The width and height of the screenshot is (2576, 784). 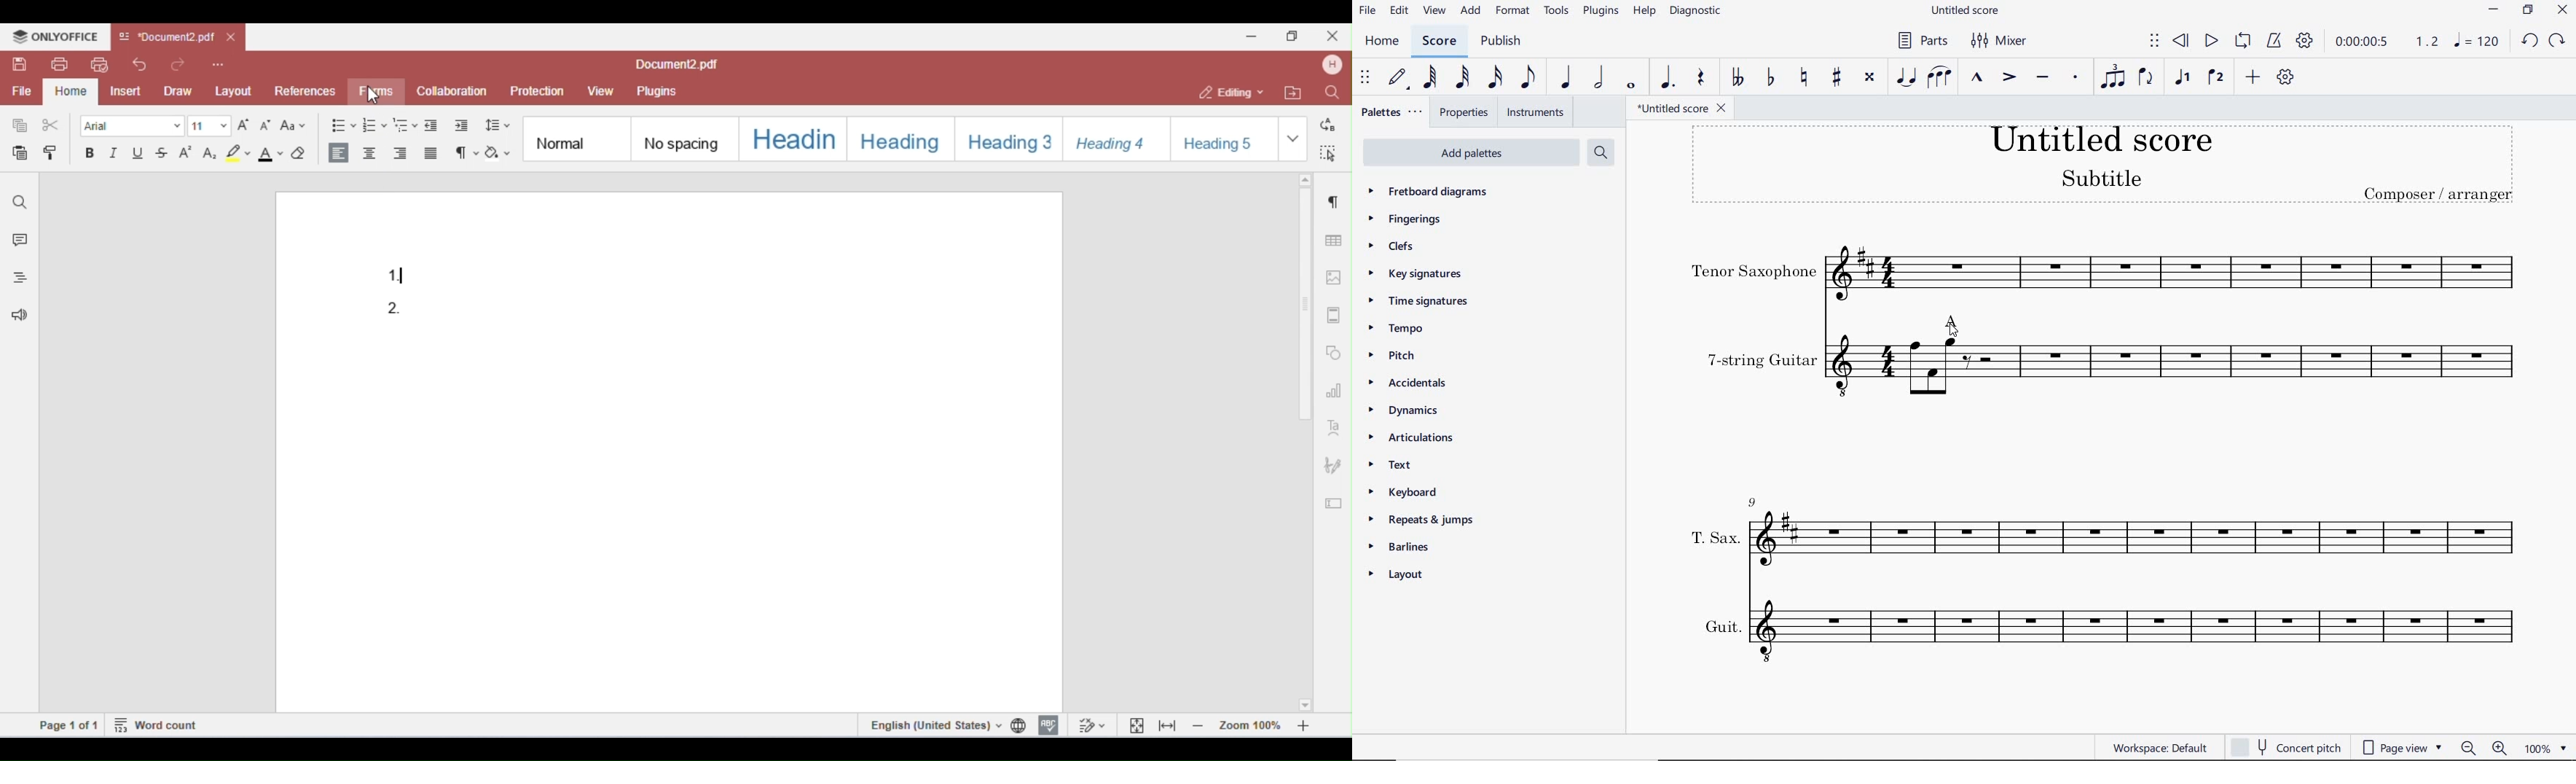 What do you see at coordinates (1398, 9) in the screenshot?
I see `EDIT` at bounding box center [1398, 9].